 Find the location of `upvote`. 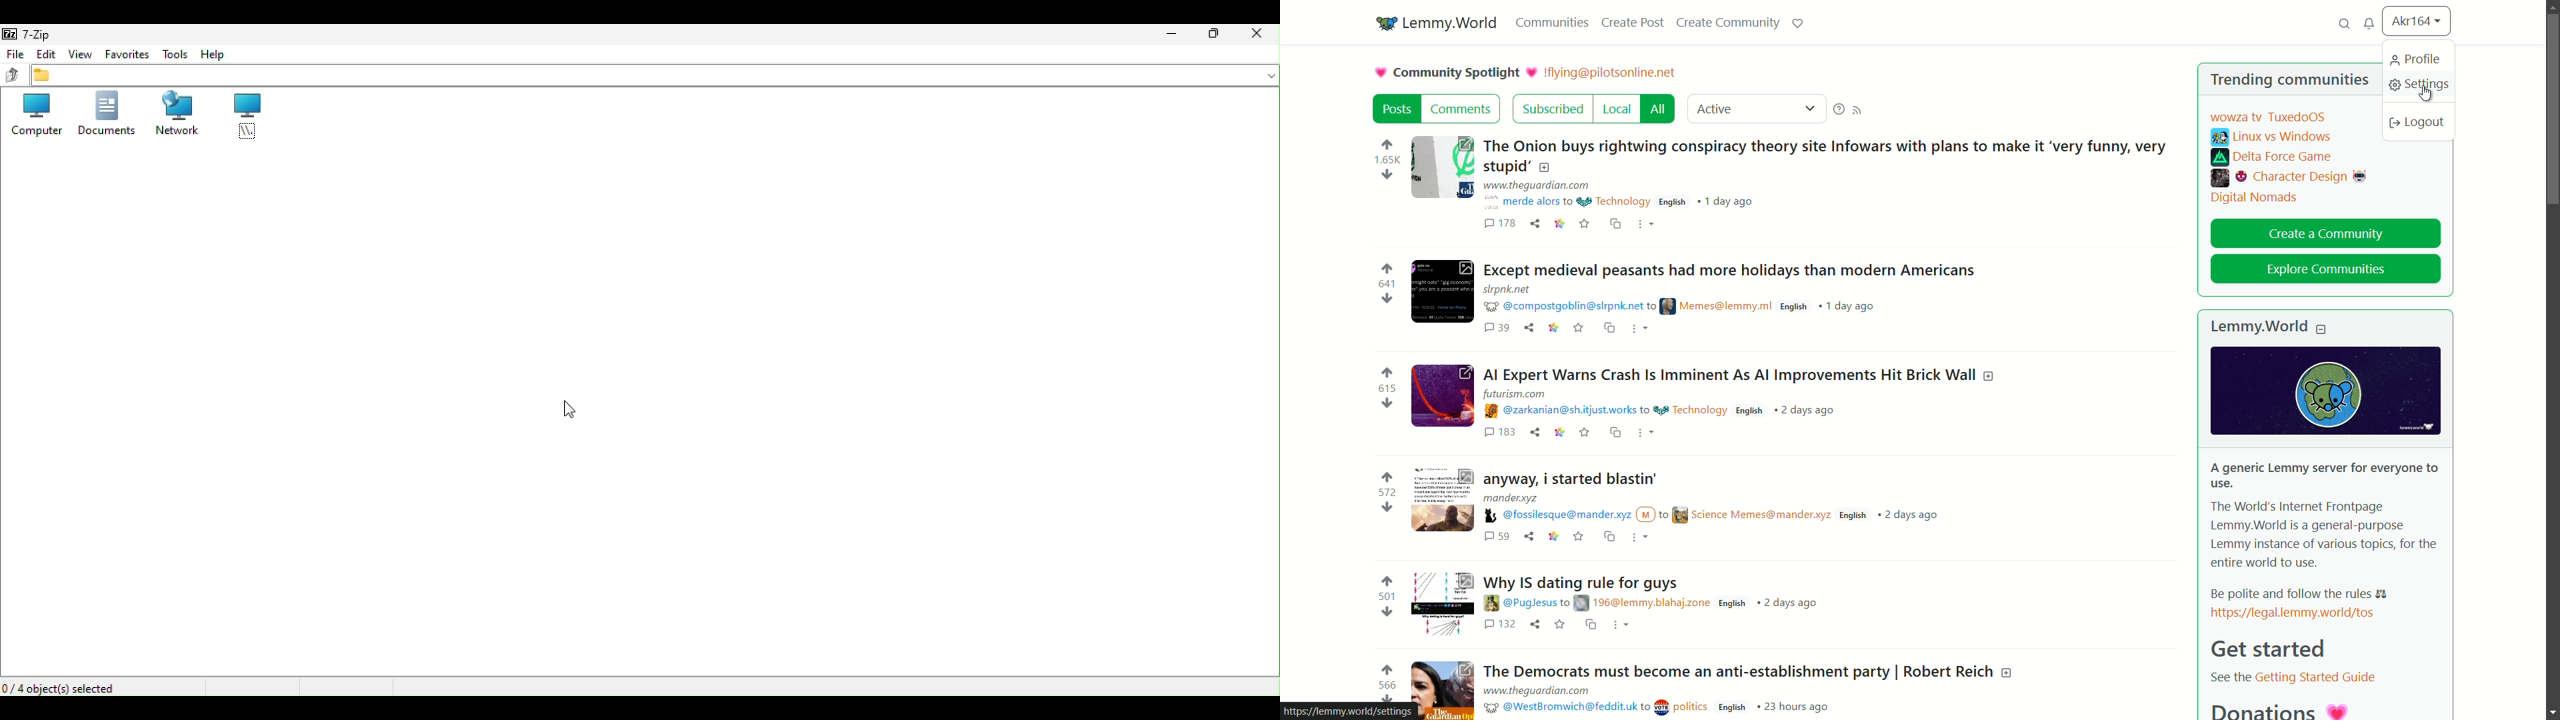

upvote is located at coordinates (1389, 478).